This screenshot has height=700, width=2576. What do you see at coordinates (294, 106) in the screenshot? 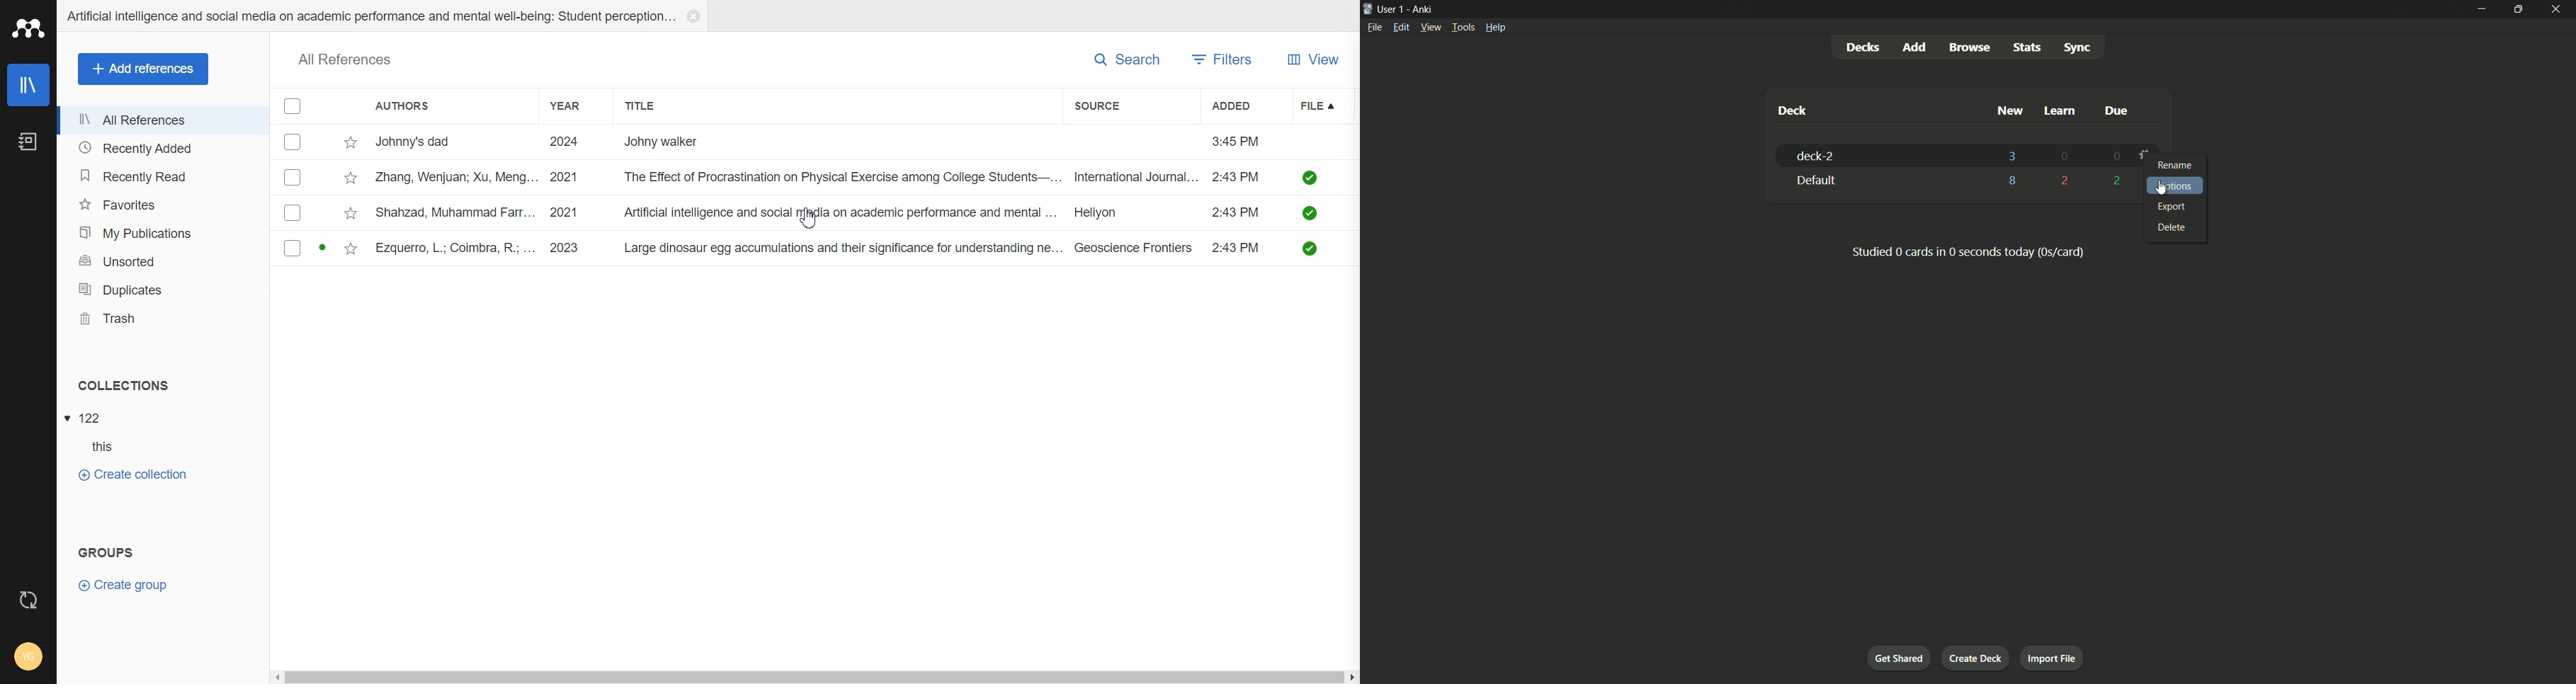
I see `Checkbox` at bounding box center [294, 106].